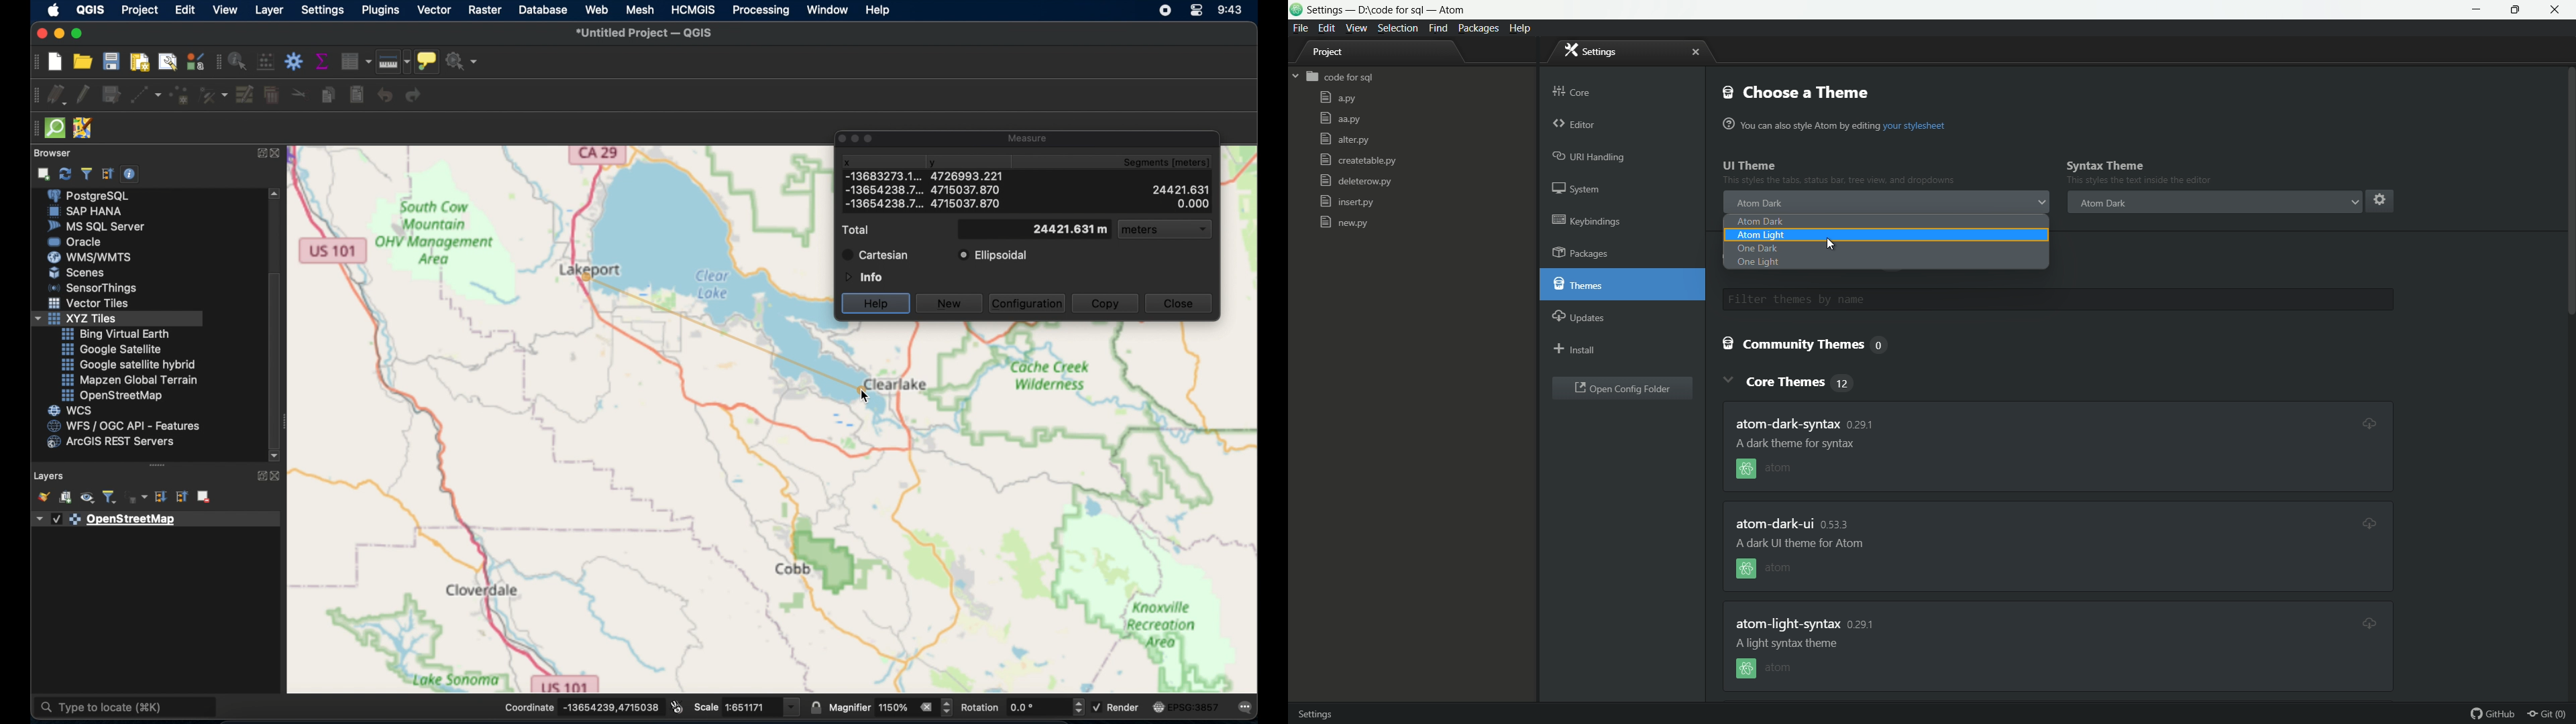 The height and width of the screenshot is (728, 2576). I want to click on full screen, so click(2519, 9).